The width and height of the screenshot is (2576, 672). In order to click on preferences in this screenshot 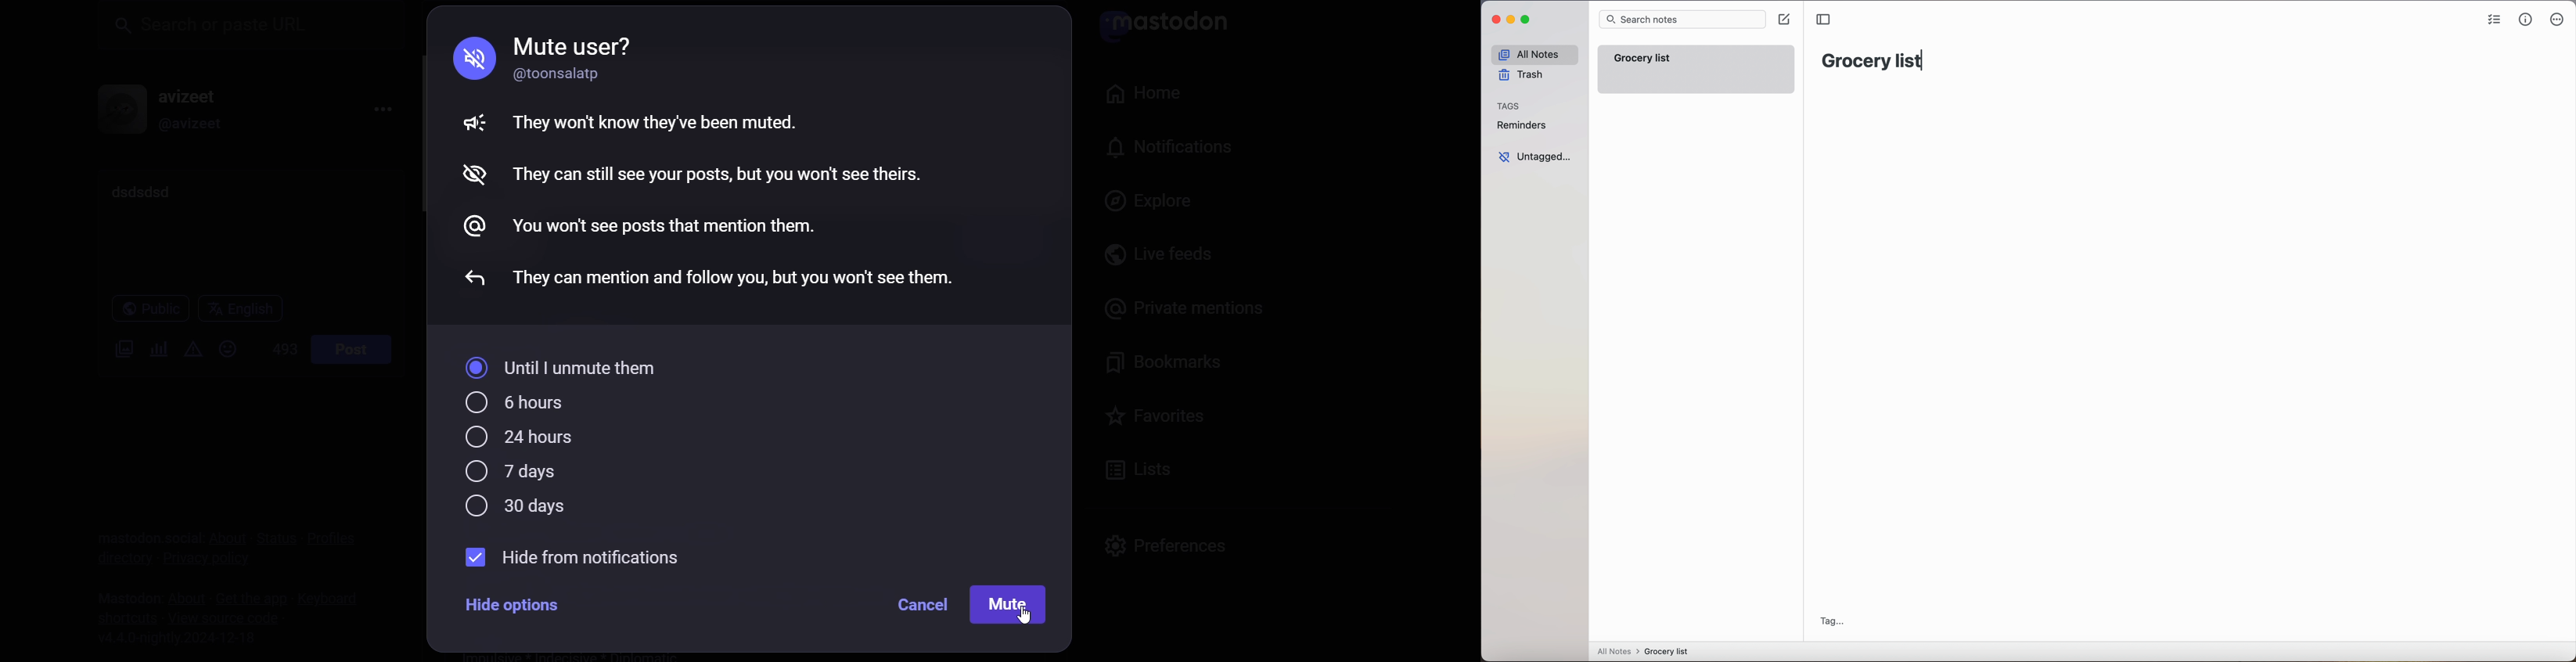, I will do `click(1163, 543)`.